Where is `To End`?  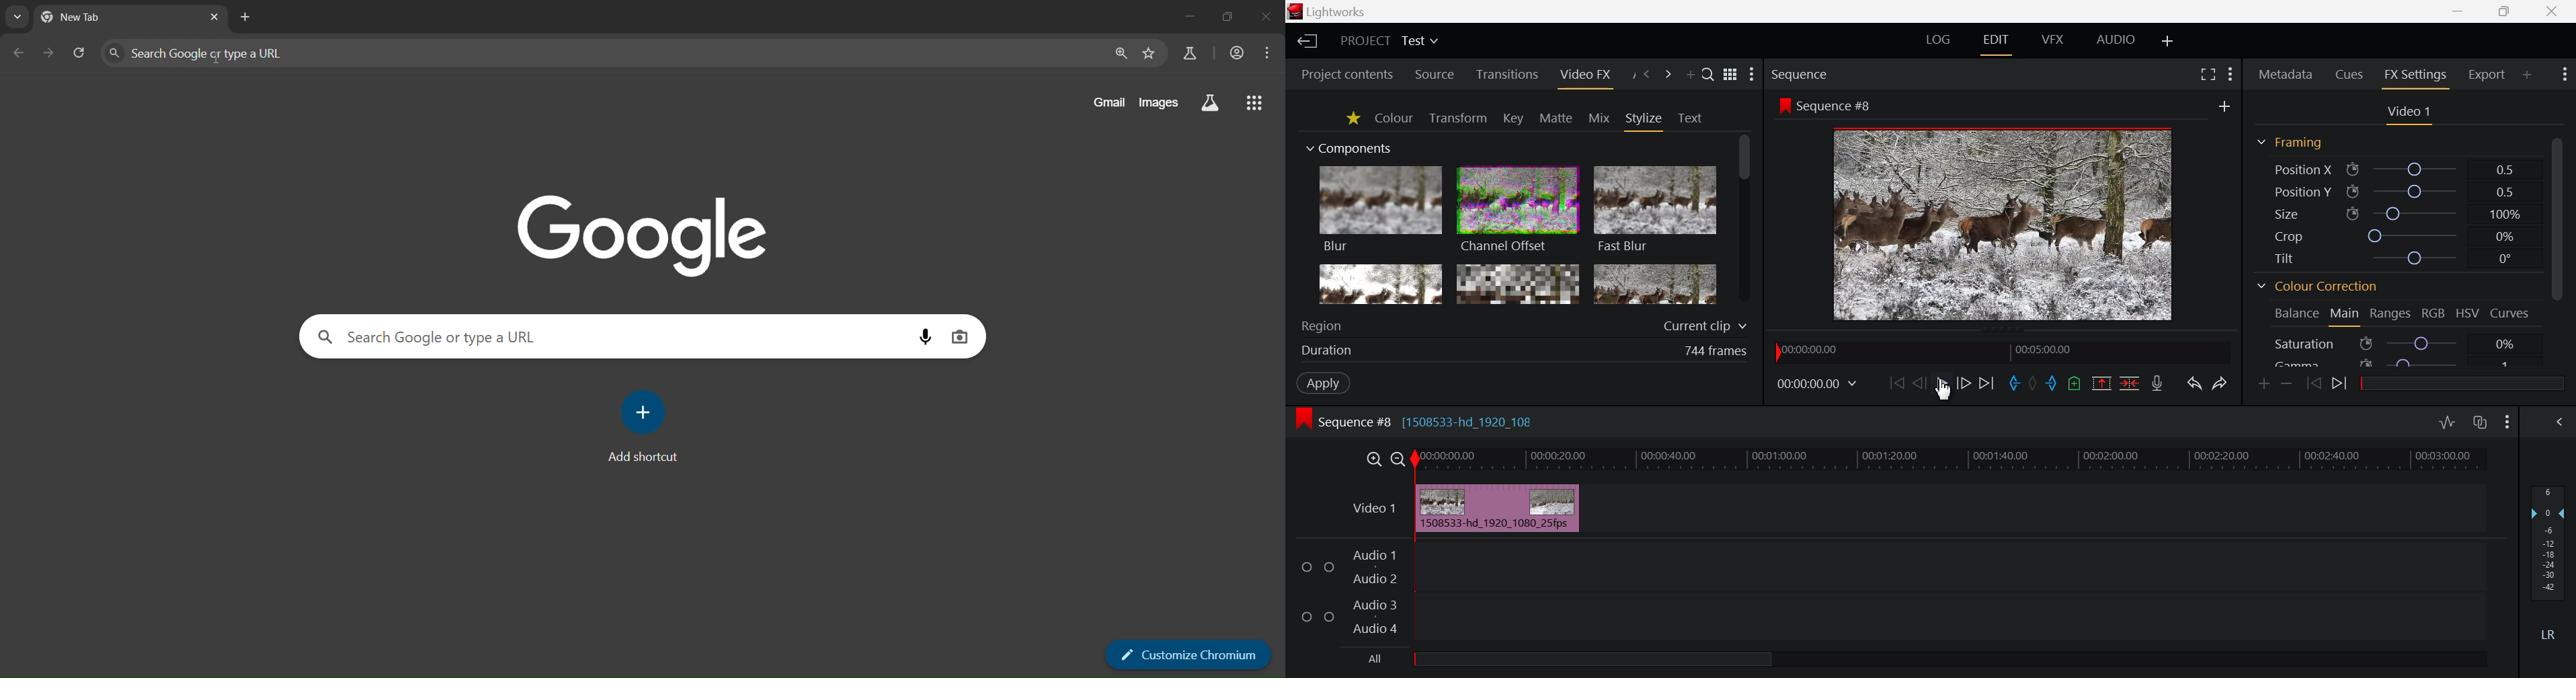
To End is located at coordinates (1986, 384).